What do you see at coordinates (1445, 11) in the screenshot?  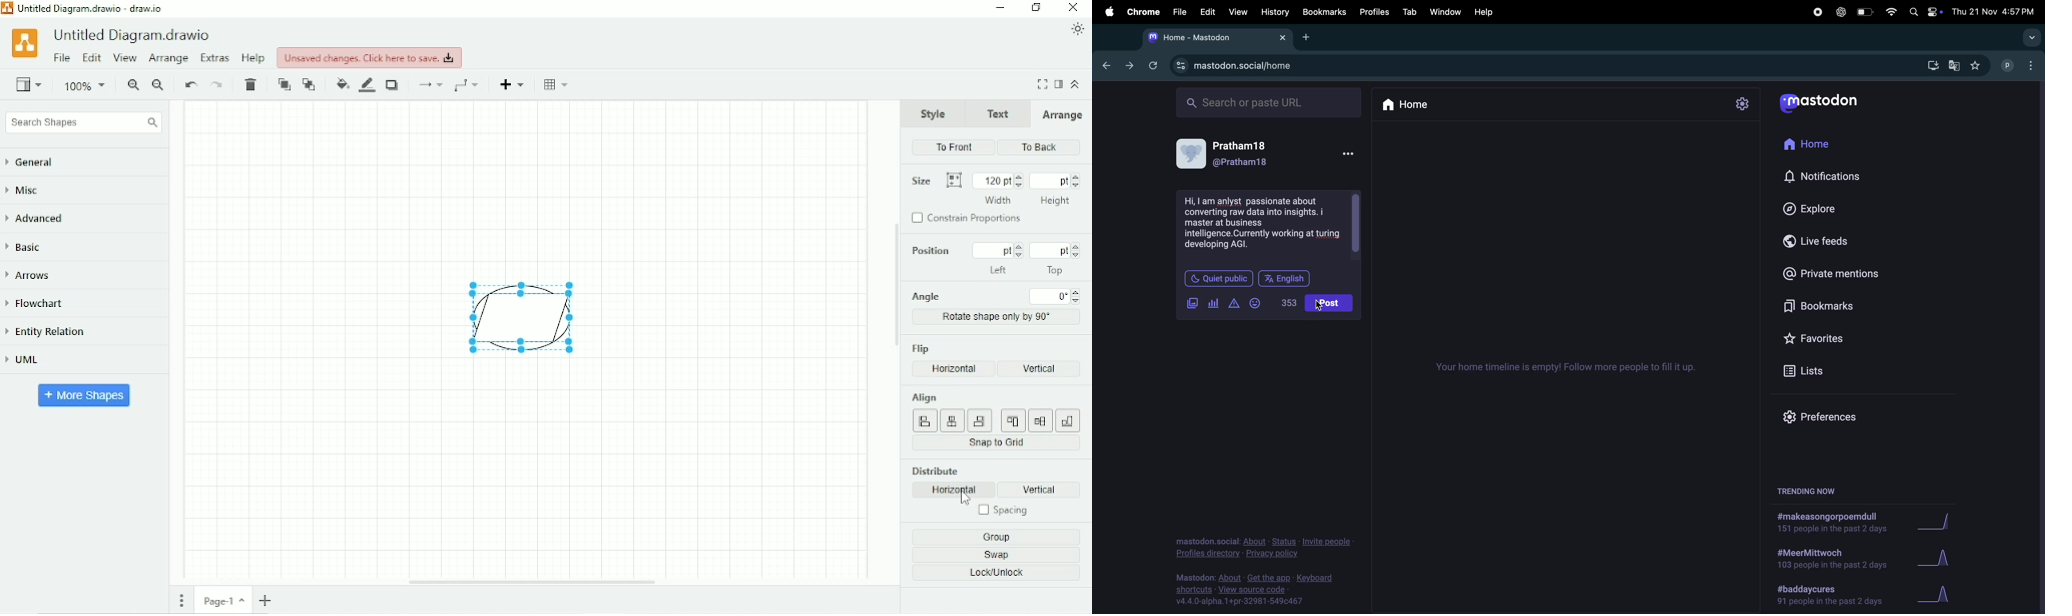 I see `window` at bounding box center [1445, 11].